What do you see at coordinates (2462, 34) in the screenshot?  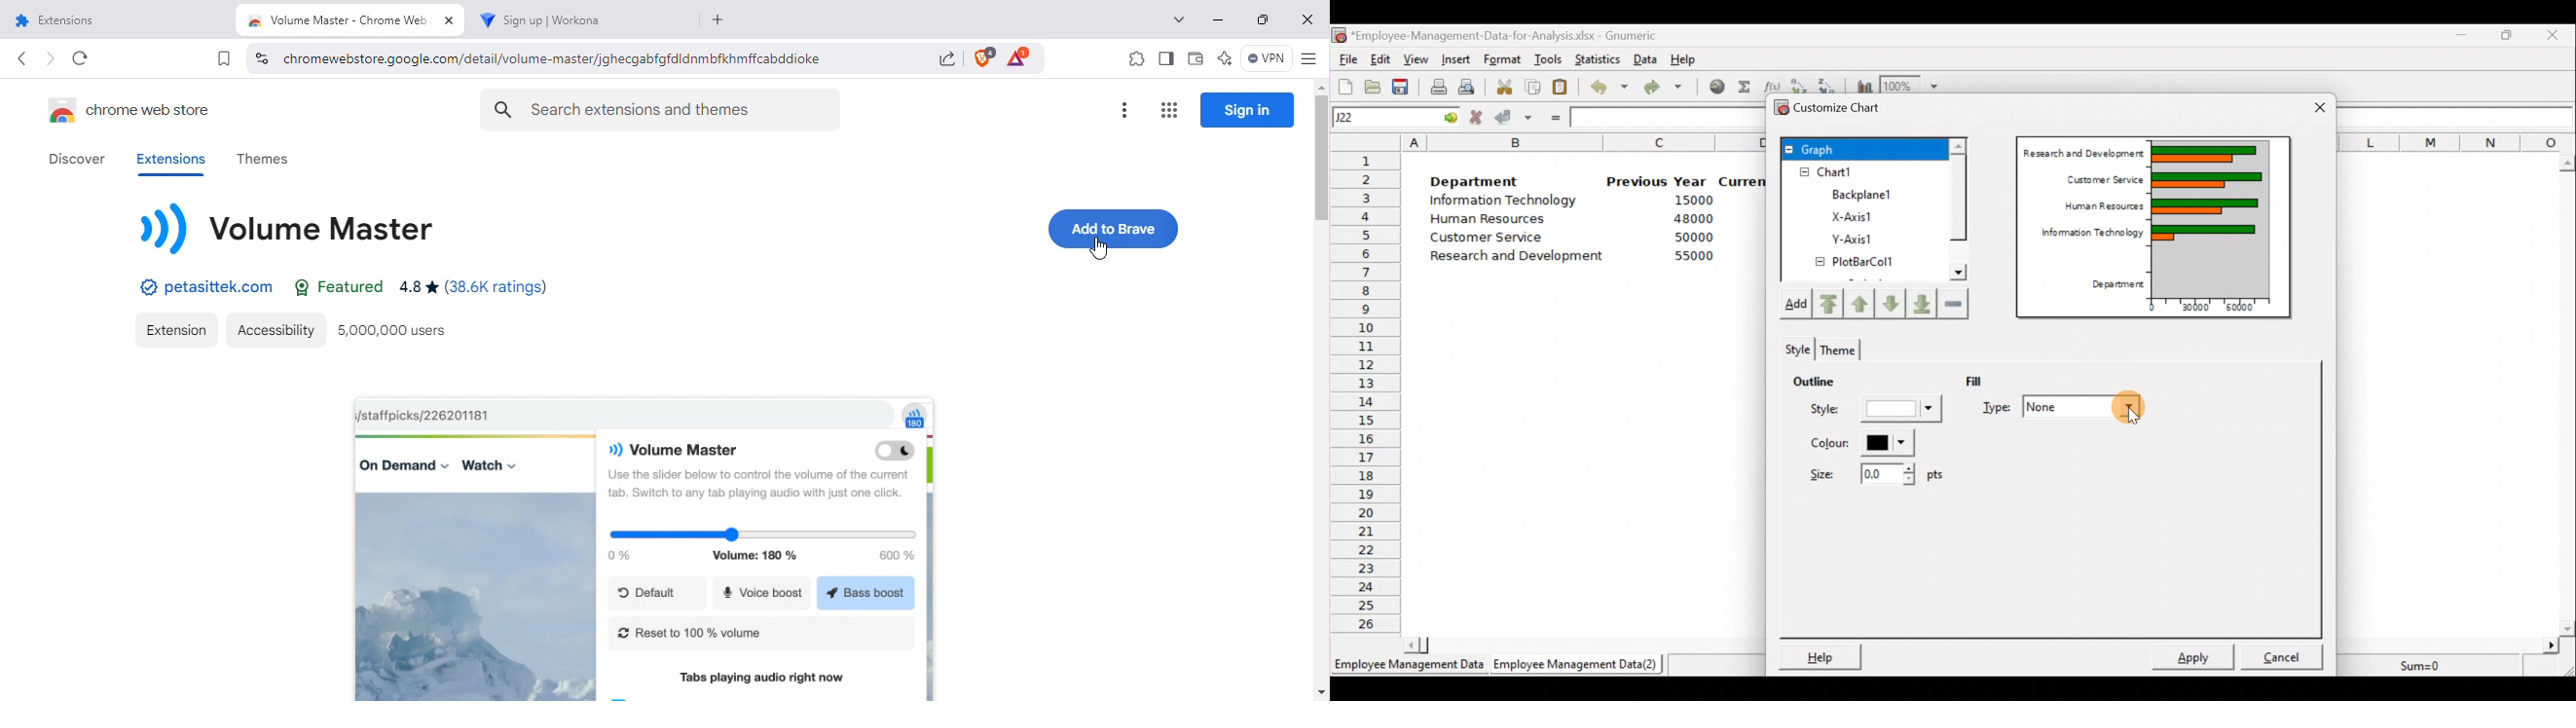 I see `Minimize` at bounding box center [2462, 34].